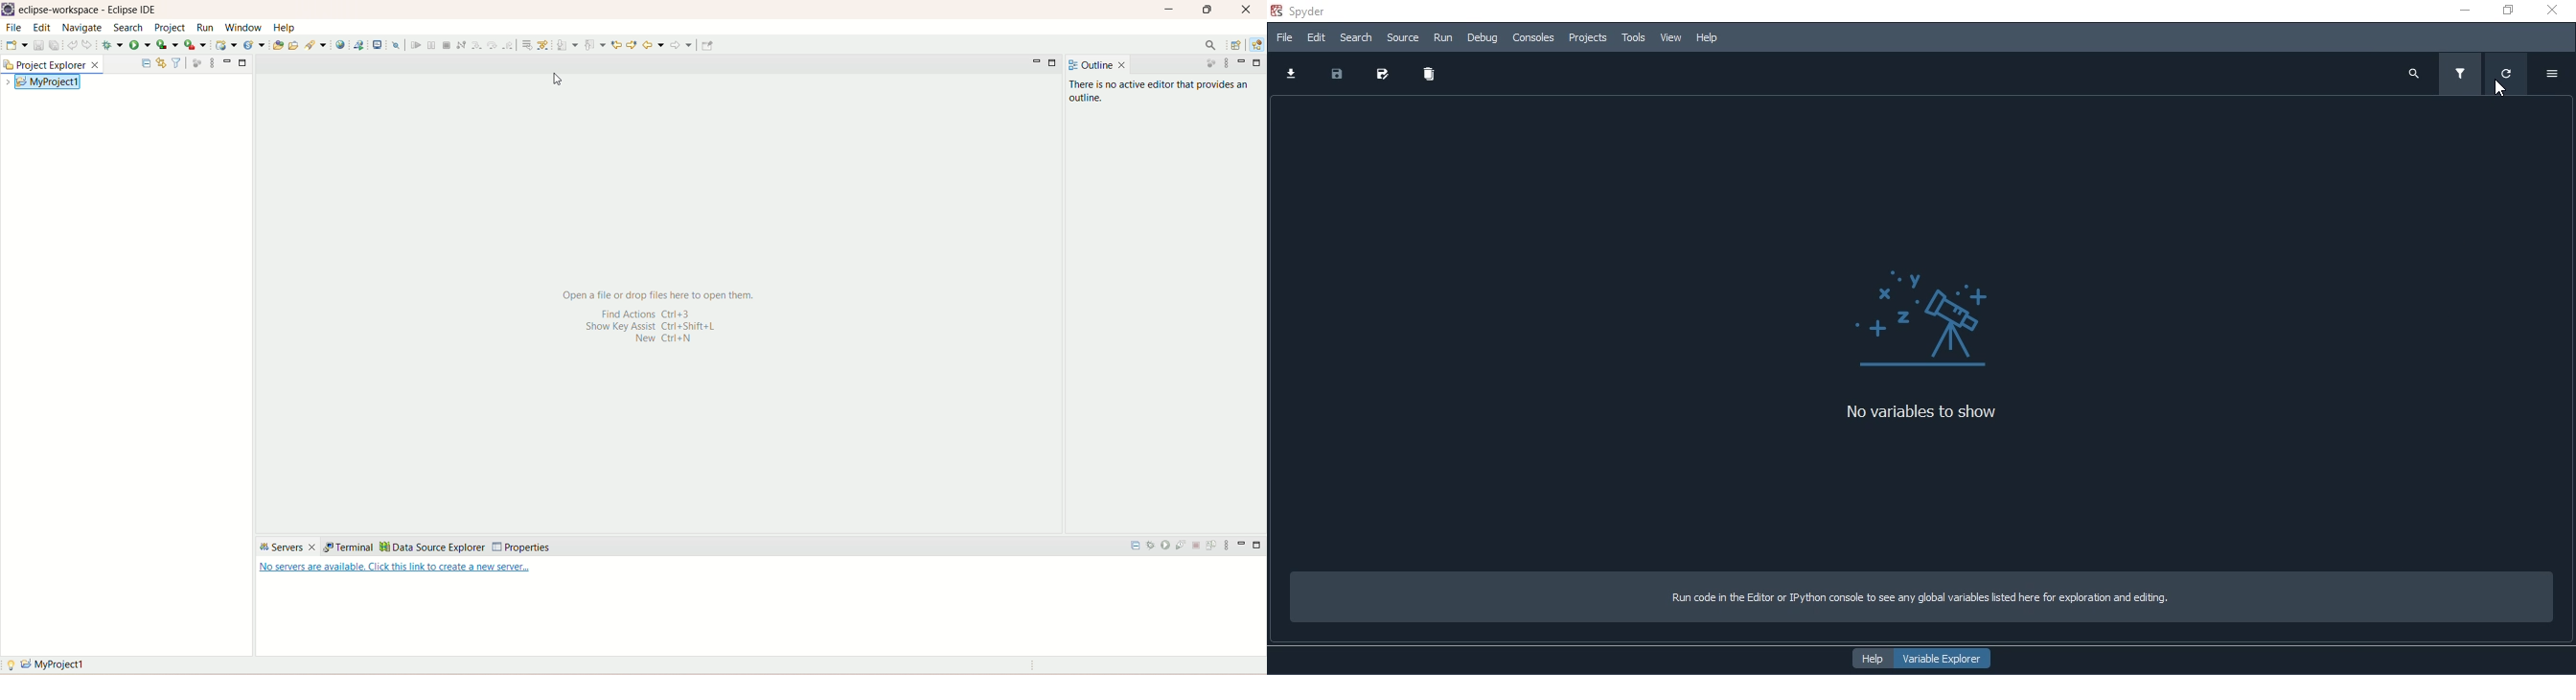  I want to click on Search, so click(1356, 37).